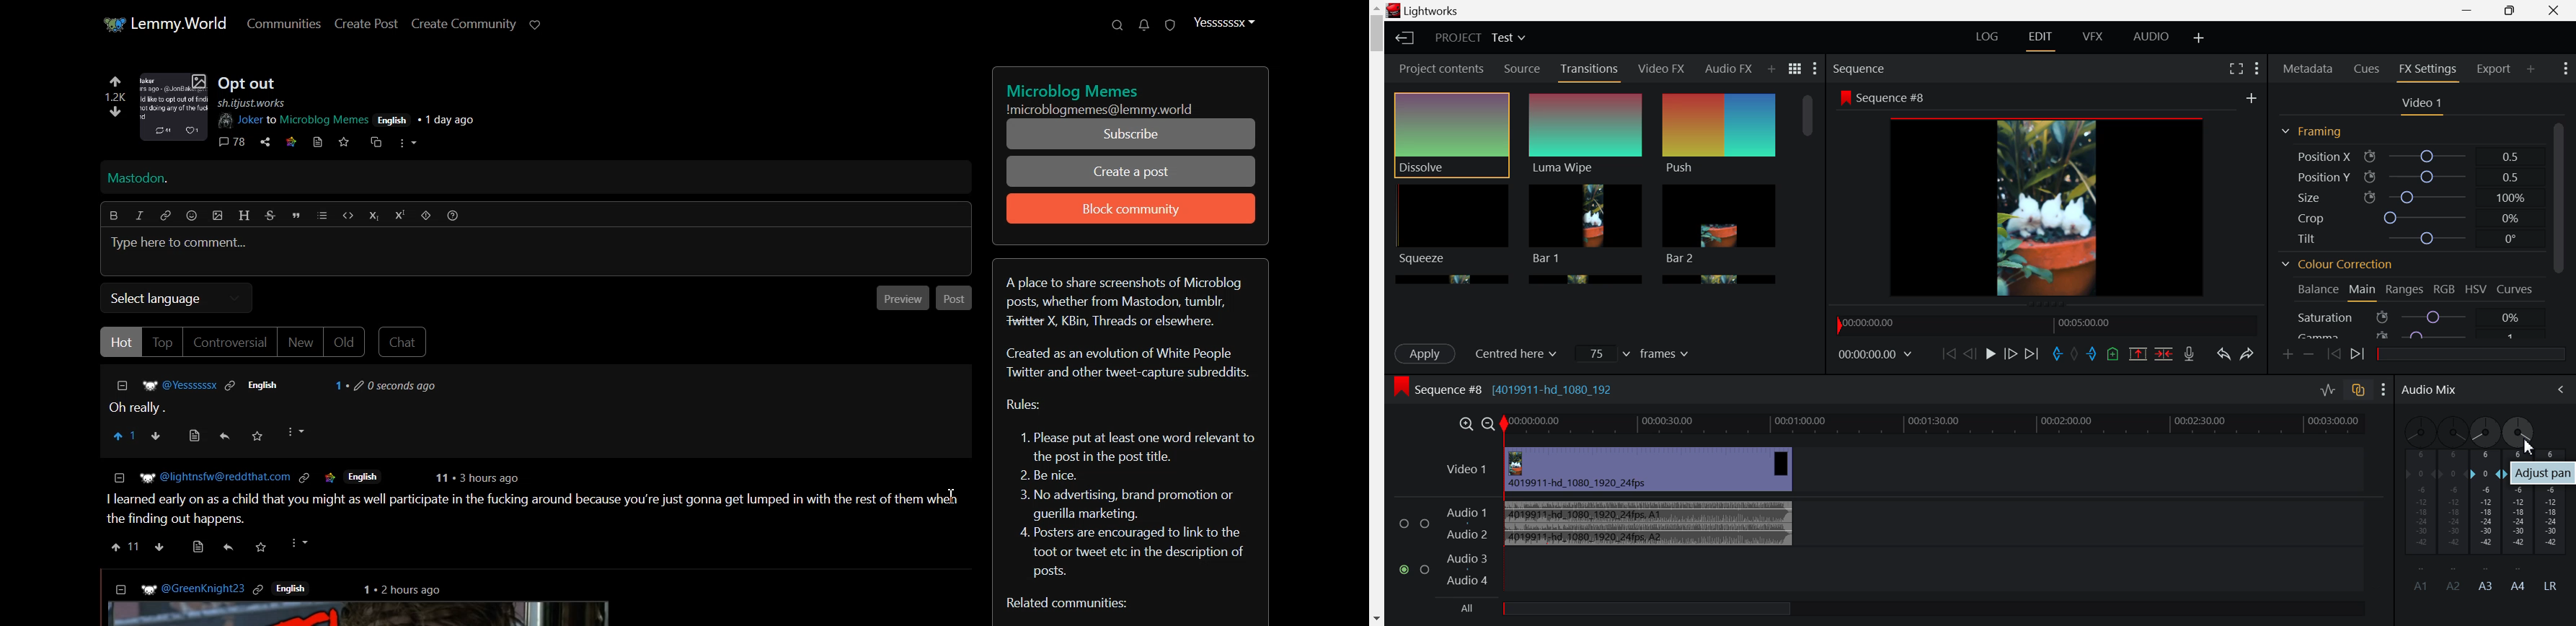 Image resolution: width=2576 pixels, height=644 pixels. I want to click on Sequence #8 (4019911-hd_1080_192), so click(1507, 389).